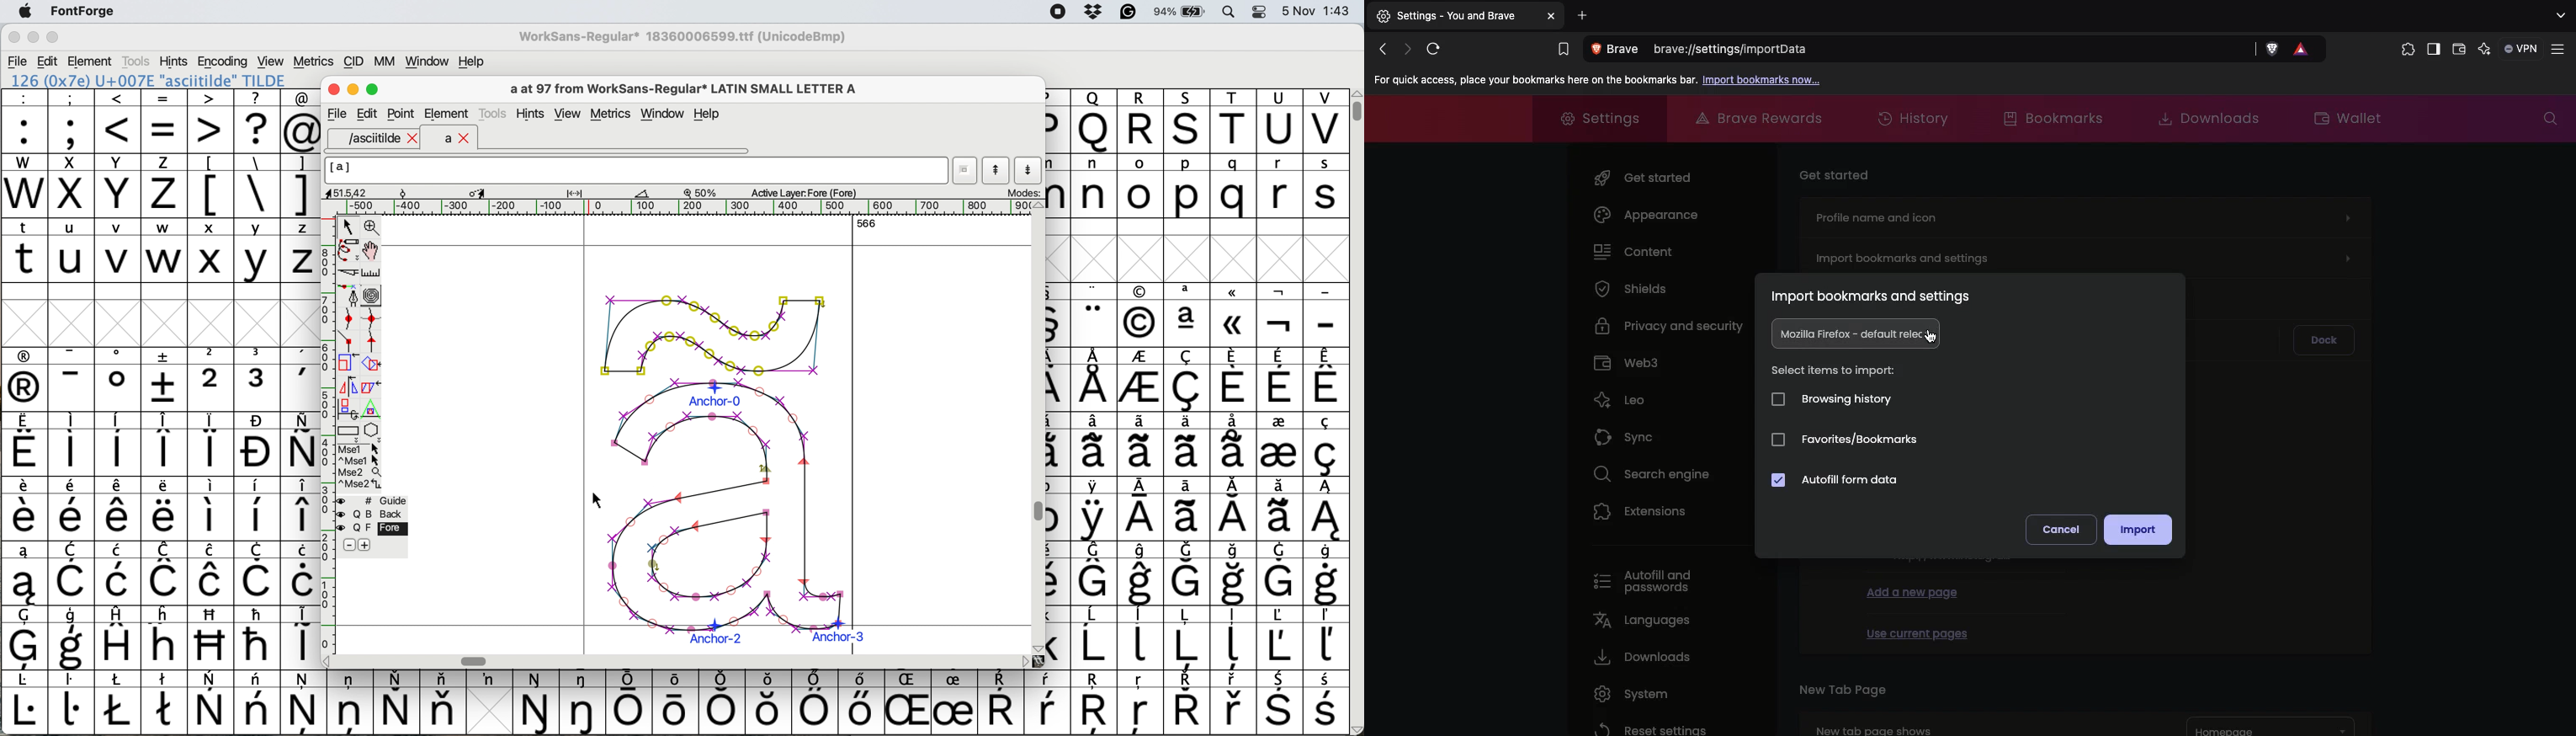  What do you see at coordinates (1279, 638) in the screenshot?
I see `symbol` at bounding box center [1279, 638].